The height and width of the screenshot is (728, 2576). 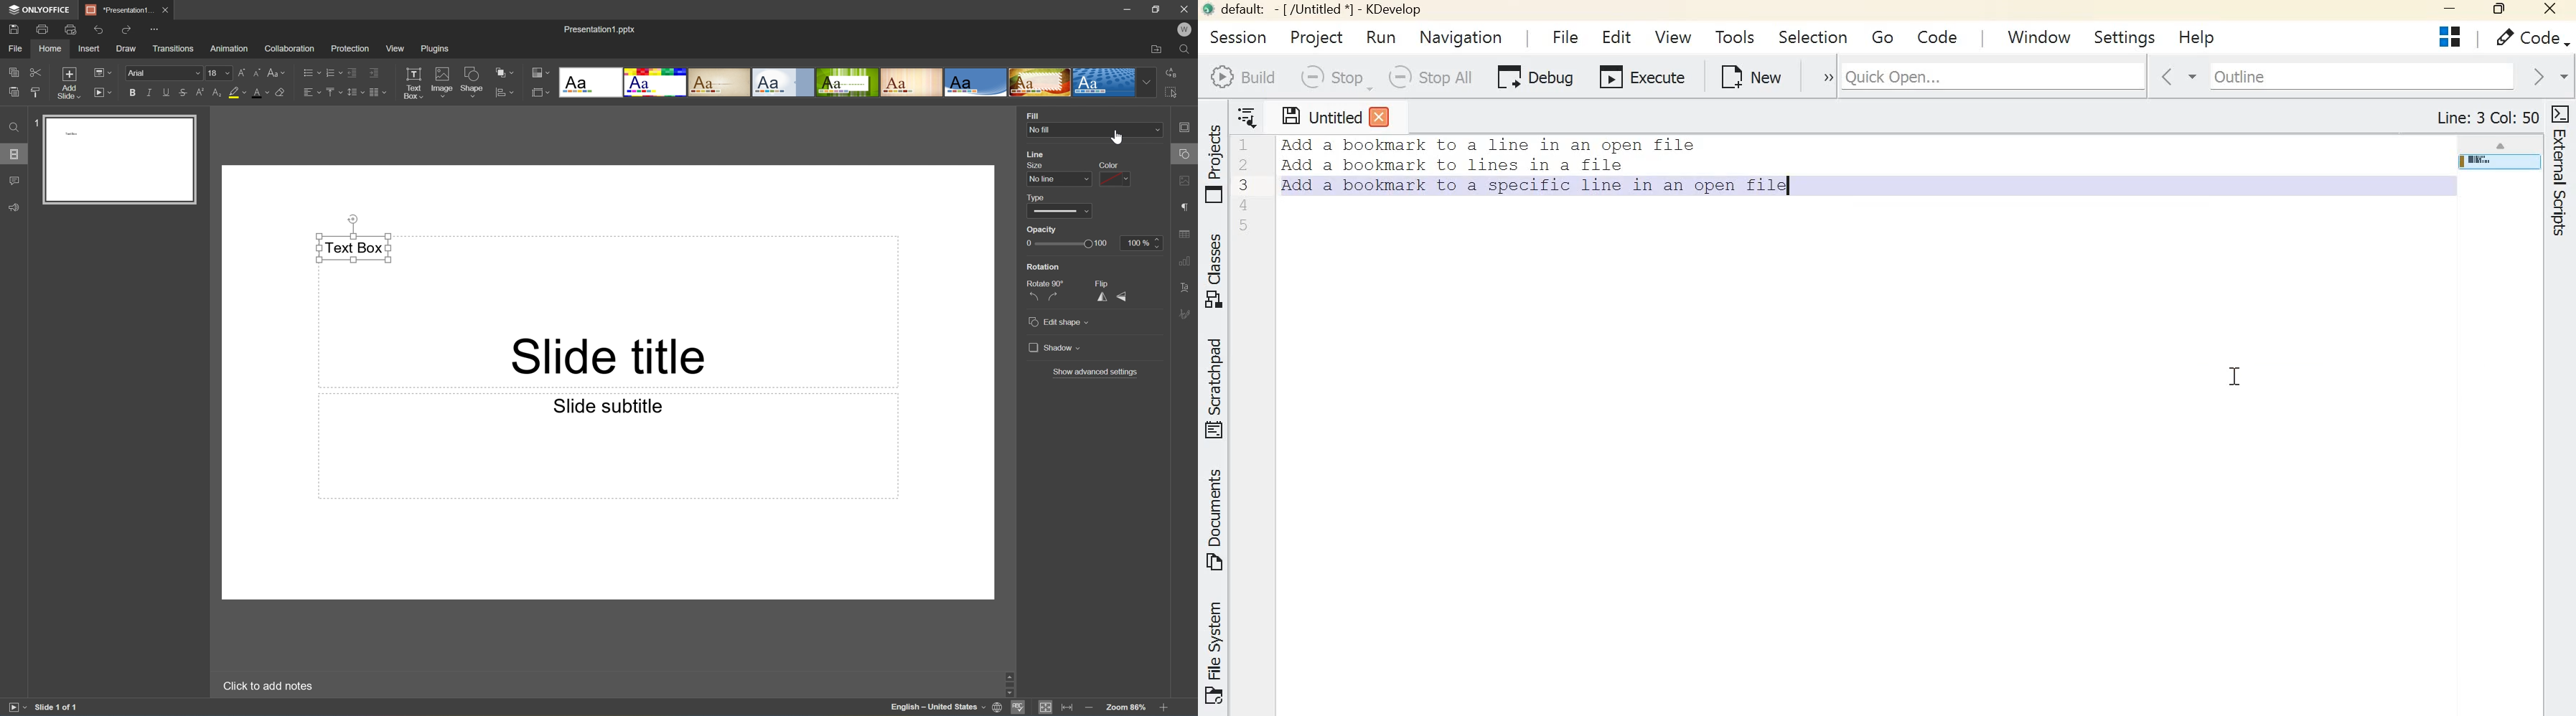 I want to click on Zoom in, so click(x=1167, y=709).